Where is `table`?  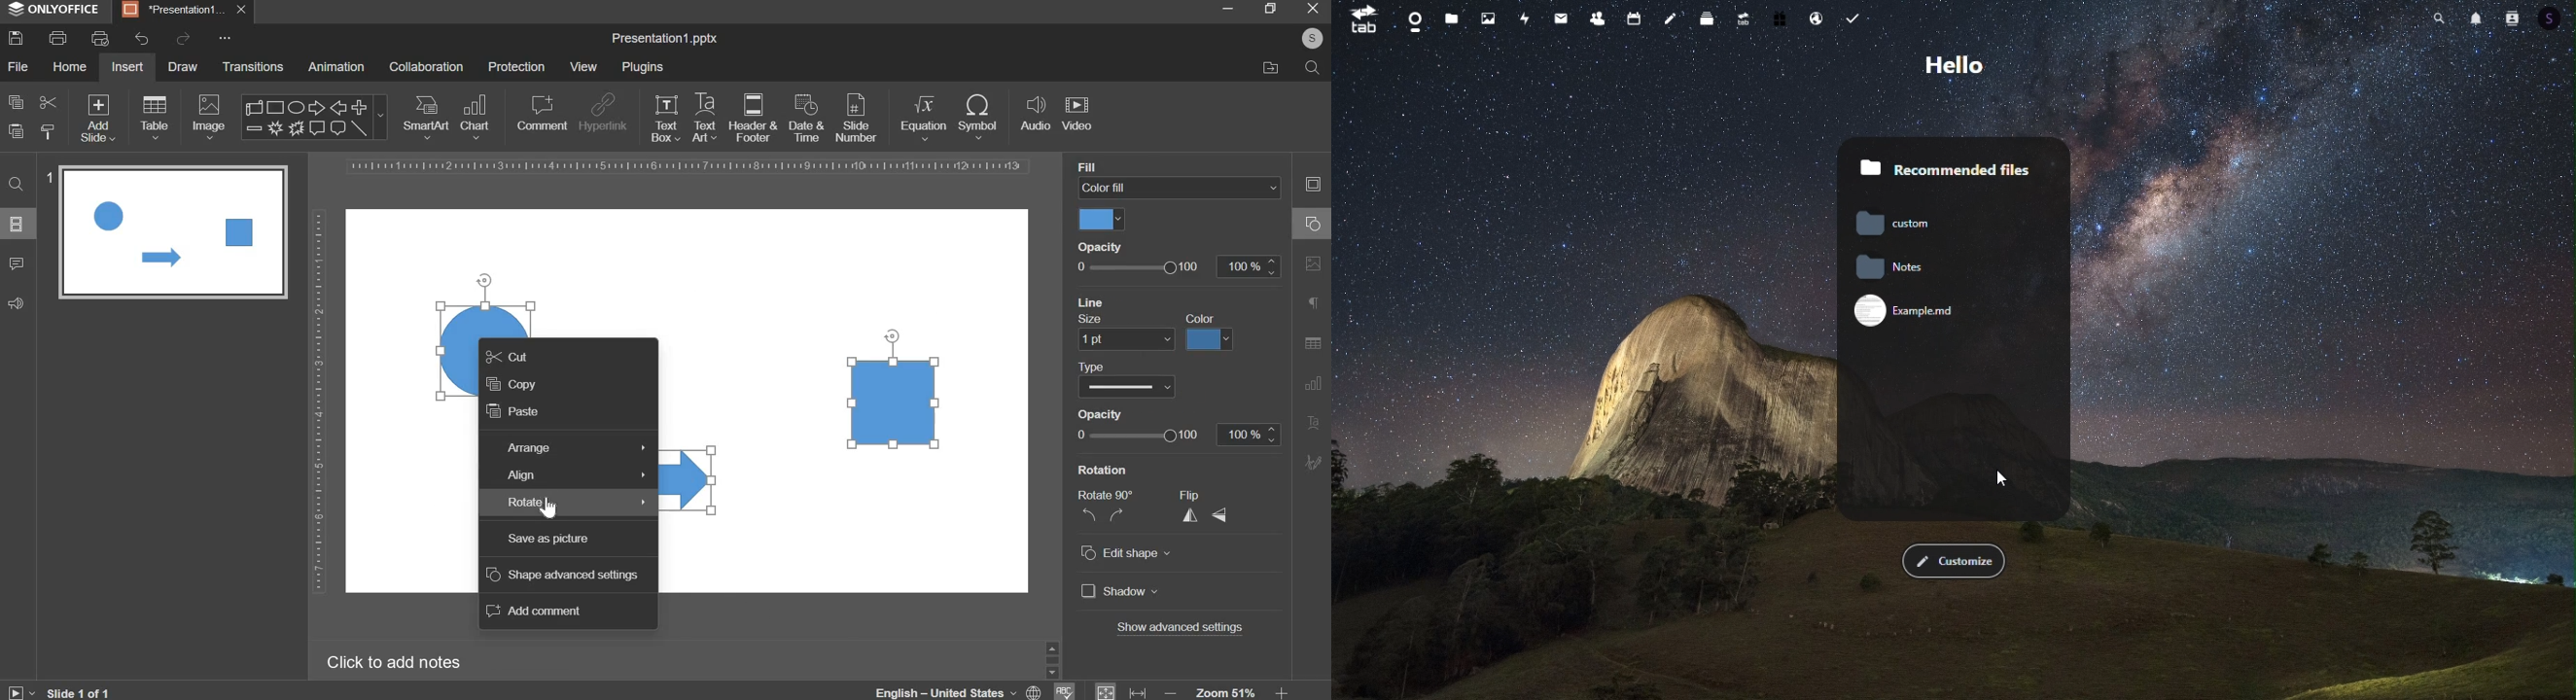 table is located at coordinates (155, 116).